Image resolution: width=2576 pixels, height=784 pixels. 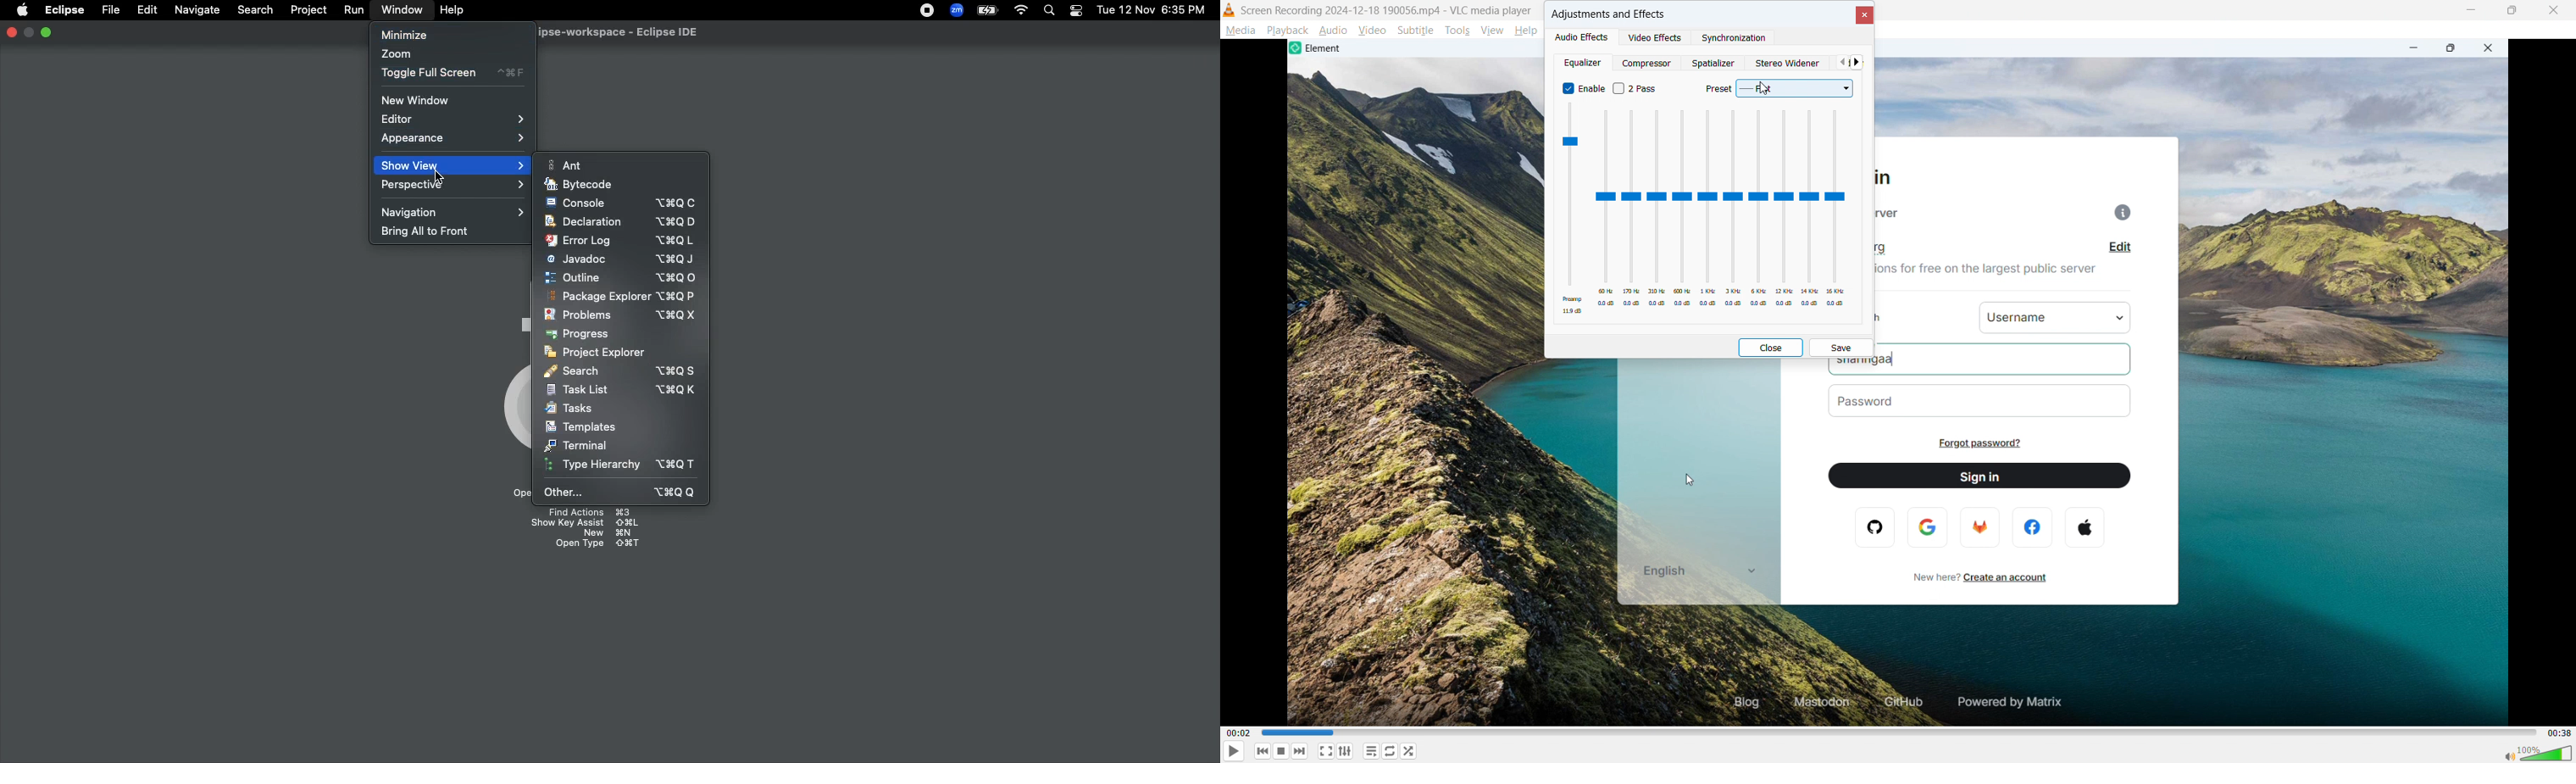 I want to click on Select preset , so click(x=1777, y=89).